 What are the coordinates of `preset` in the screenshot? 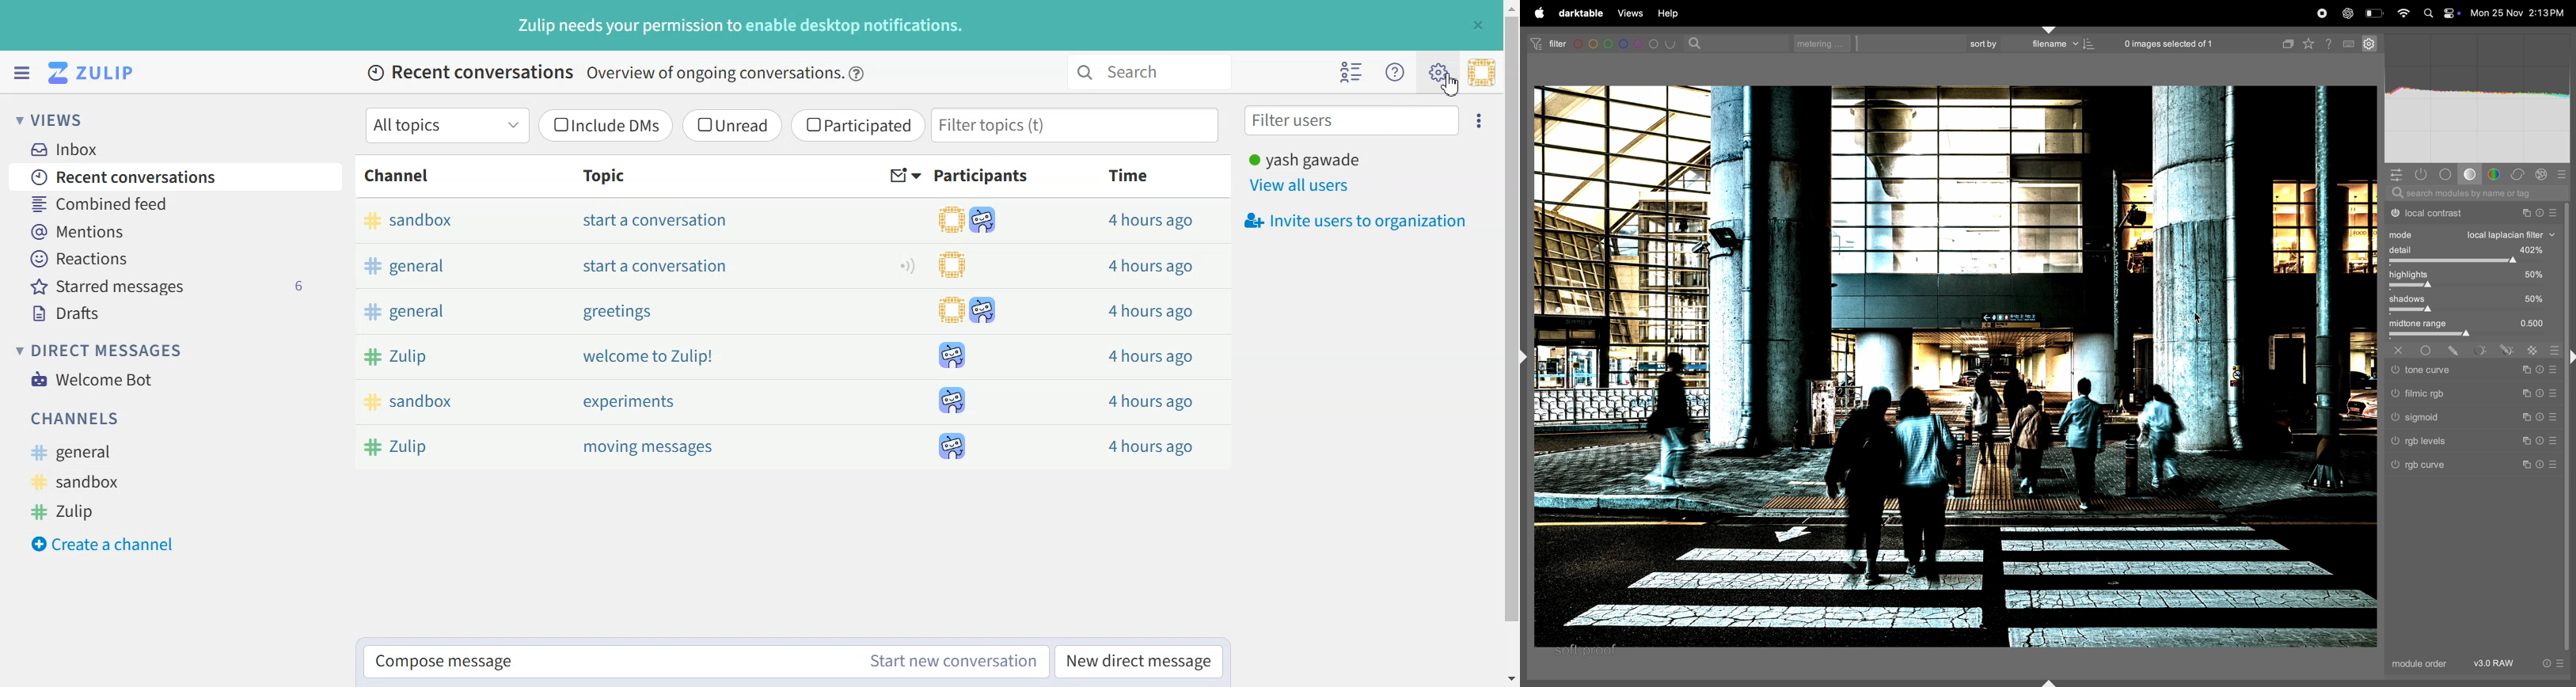 It's located at (2561, 663).